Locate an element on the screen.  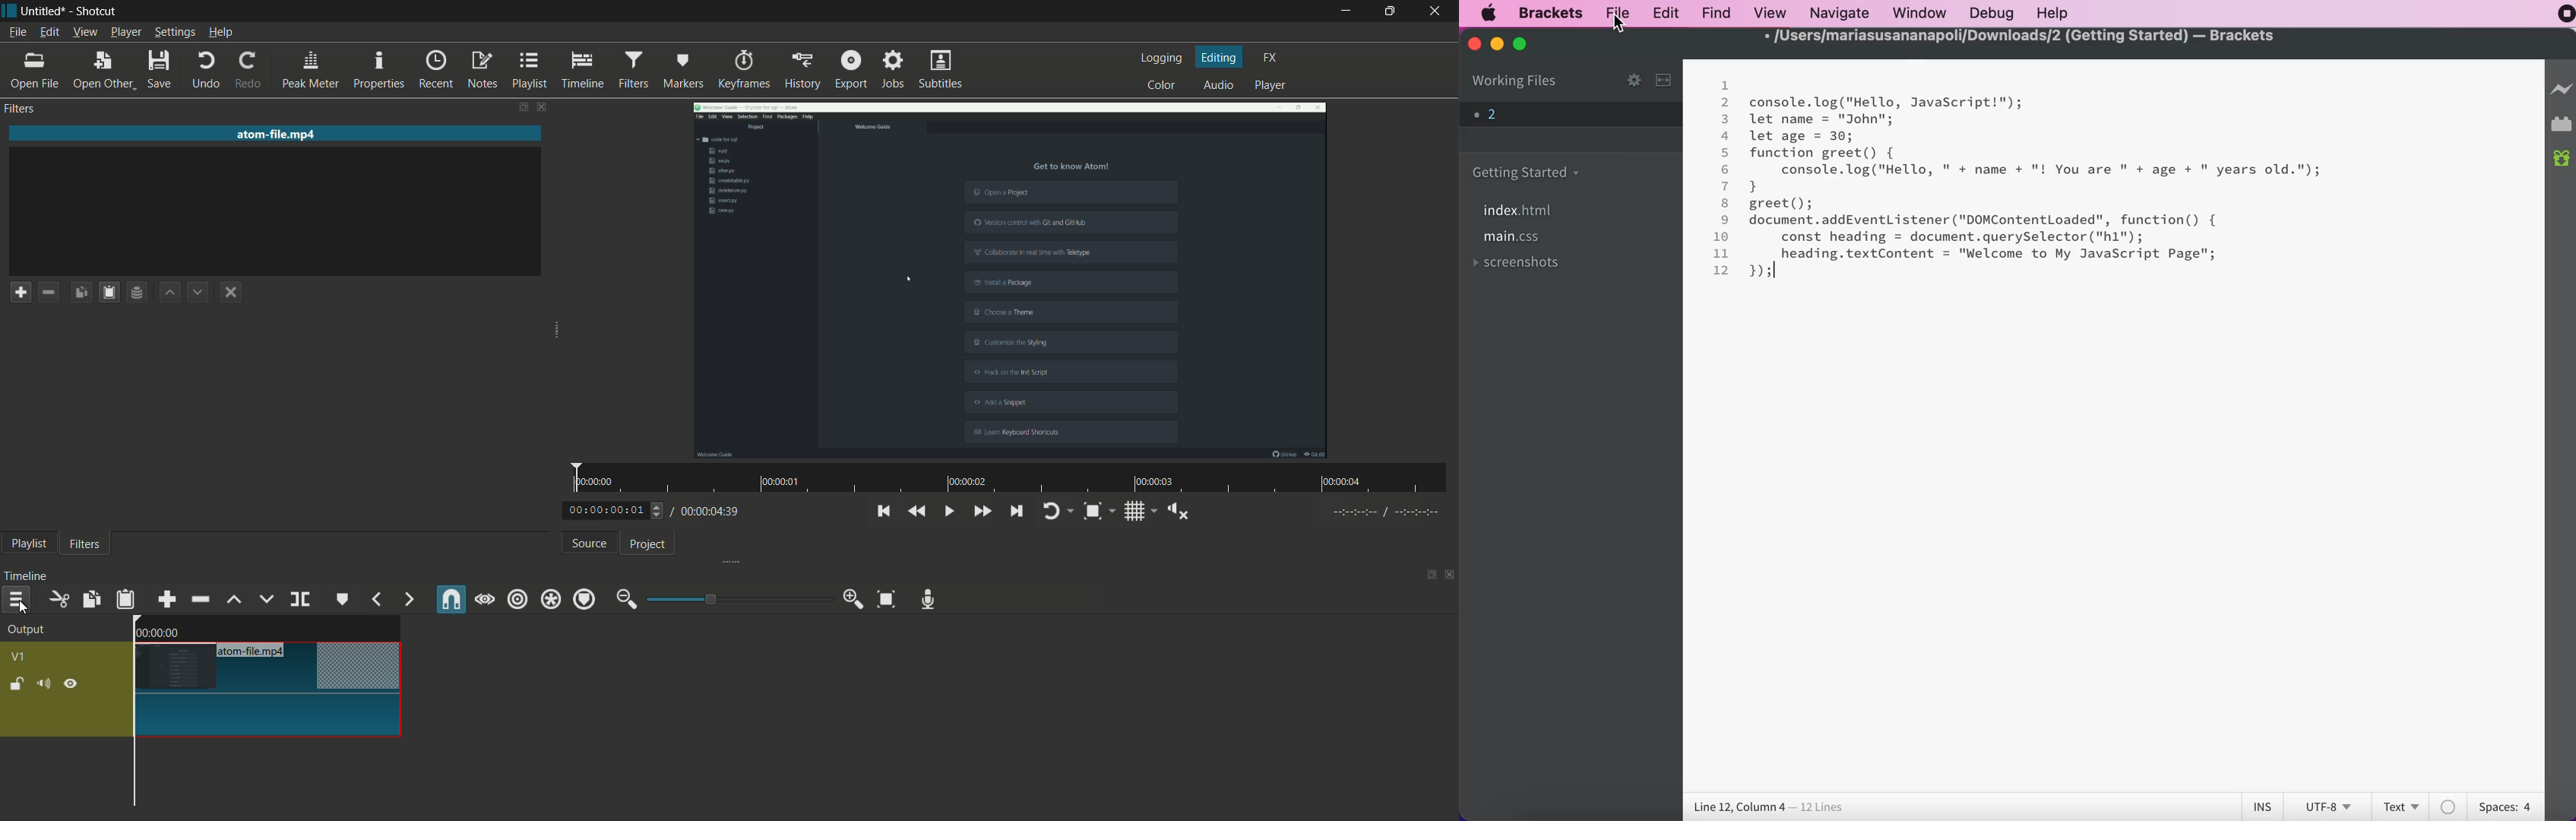
close app is located at coordinates (1436, 11).